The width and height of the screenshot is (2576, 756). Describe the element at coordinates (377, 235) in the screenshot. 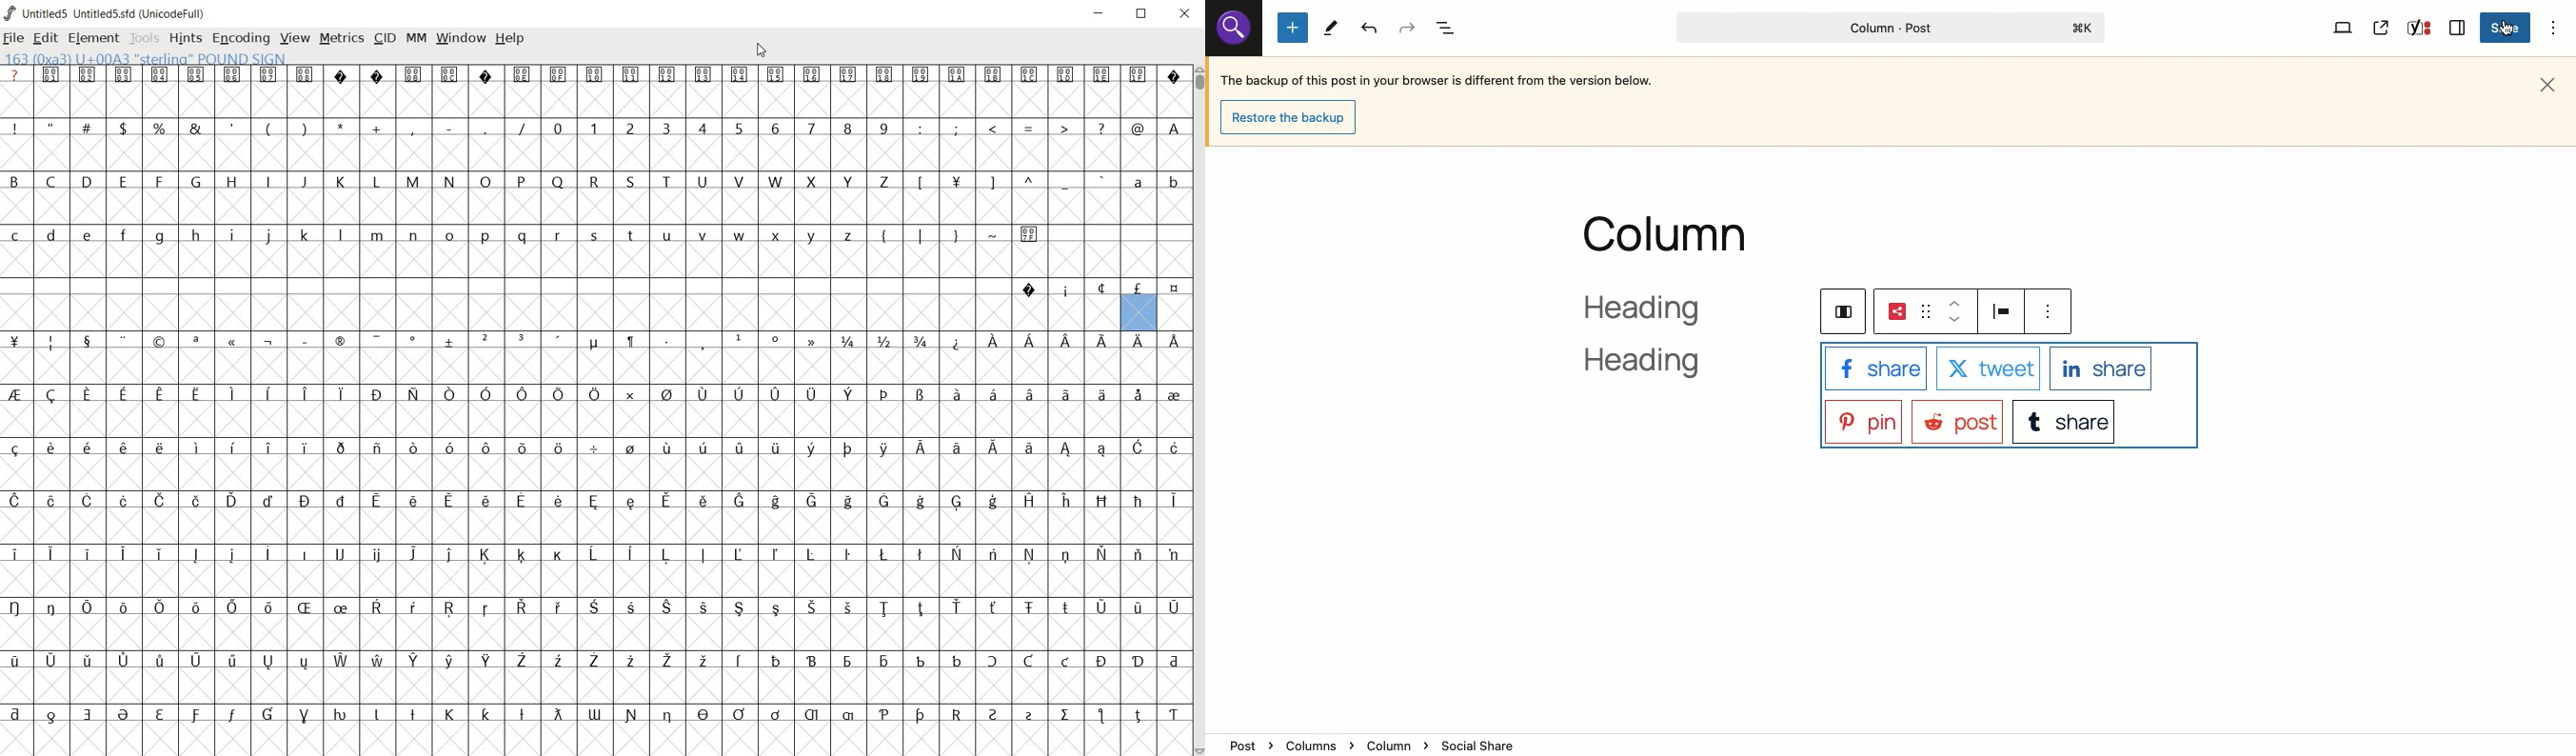

I see `m` at that location.